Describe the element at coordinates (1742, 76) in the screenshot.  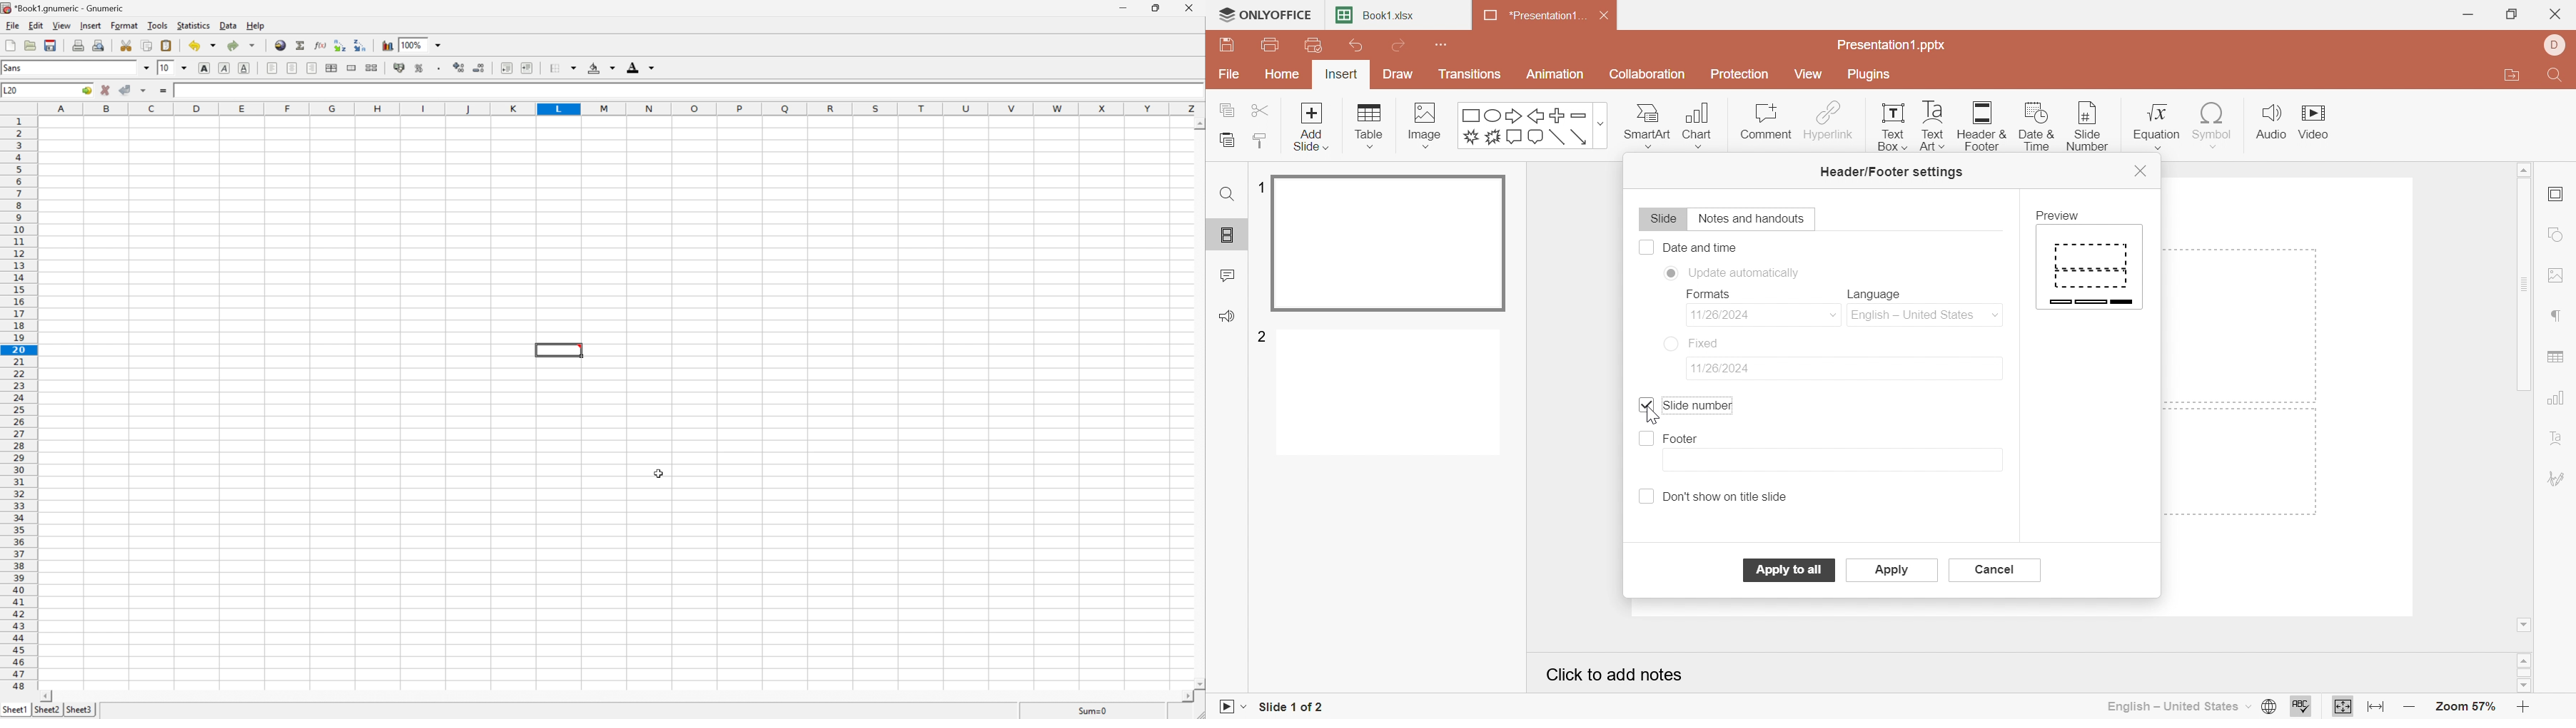
I see `Protection` at that location.